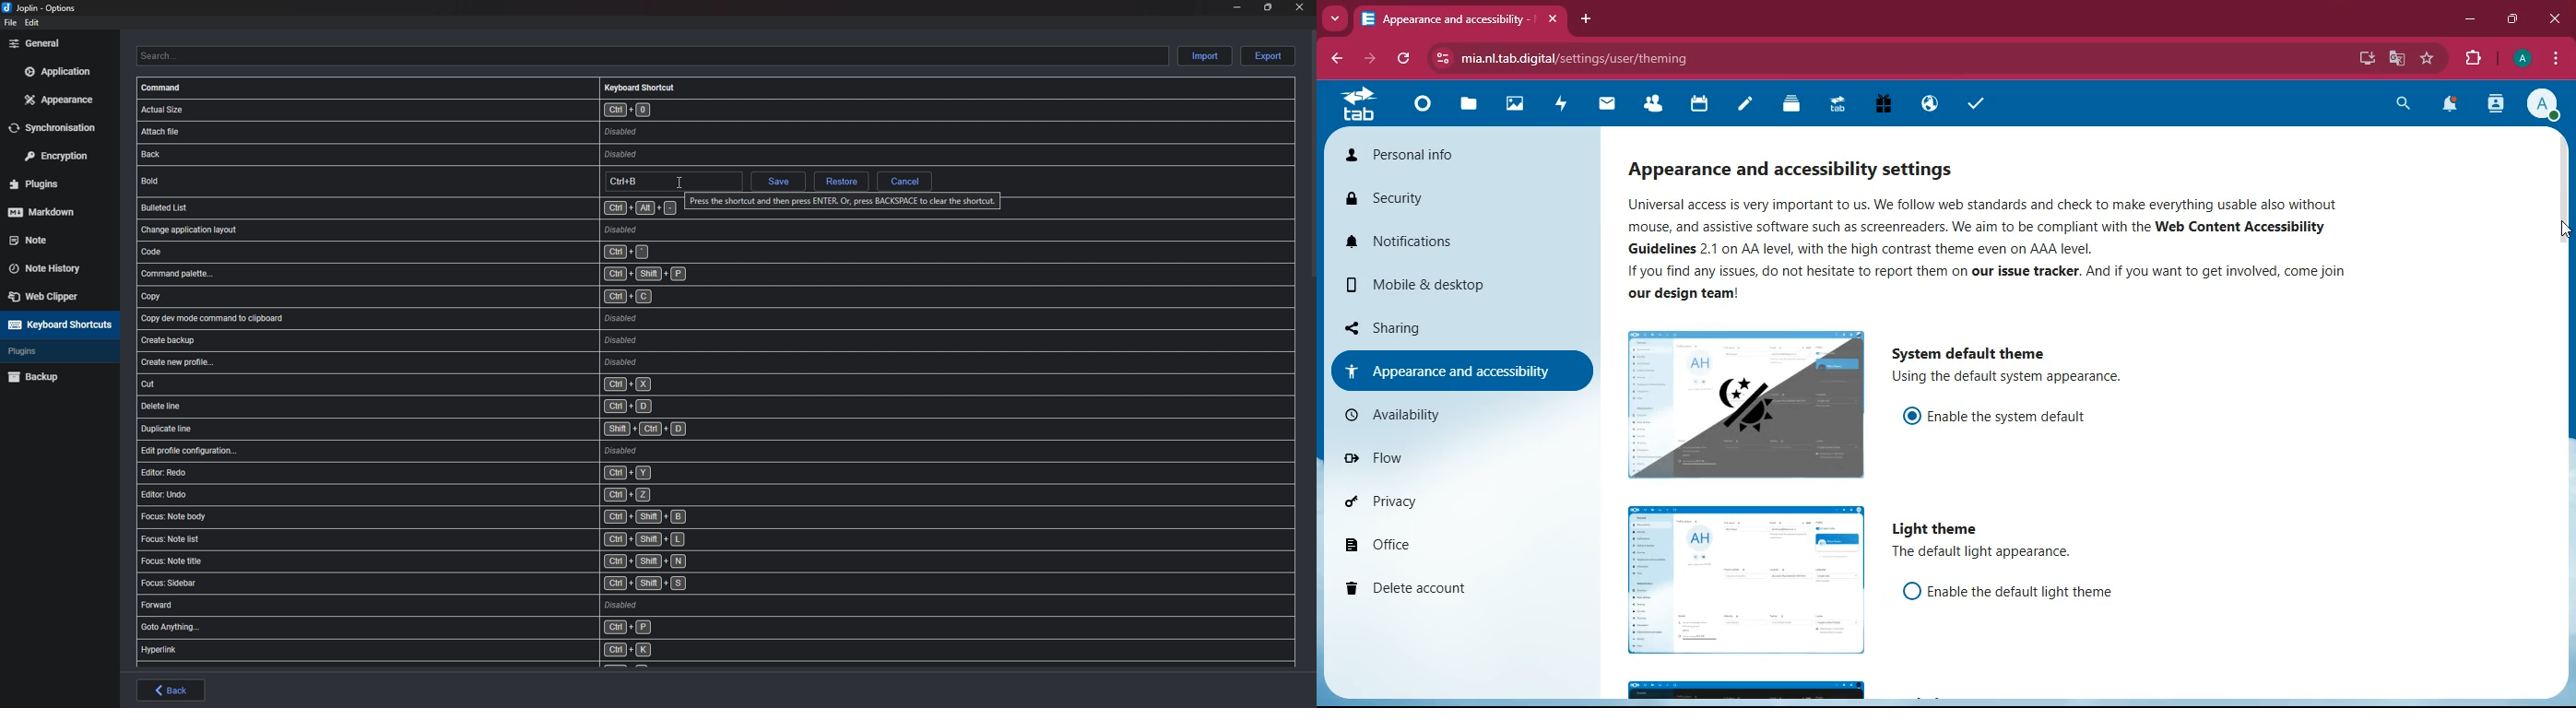 This screenshot has width=2576, height=728. What do you see at coordinates (58, 324) in the screenshot?
I see `Keyboard shortcuts` at bounding box center [58, 324].